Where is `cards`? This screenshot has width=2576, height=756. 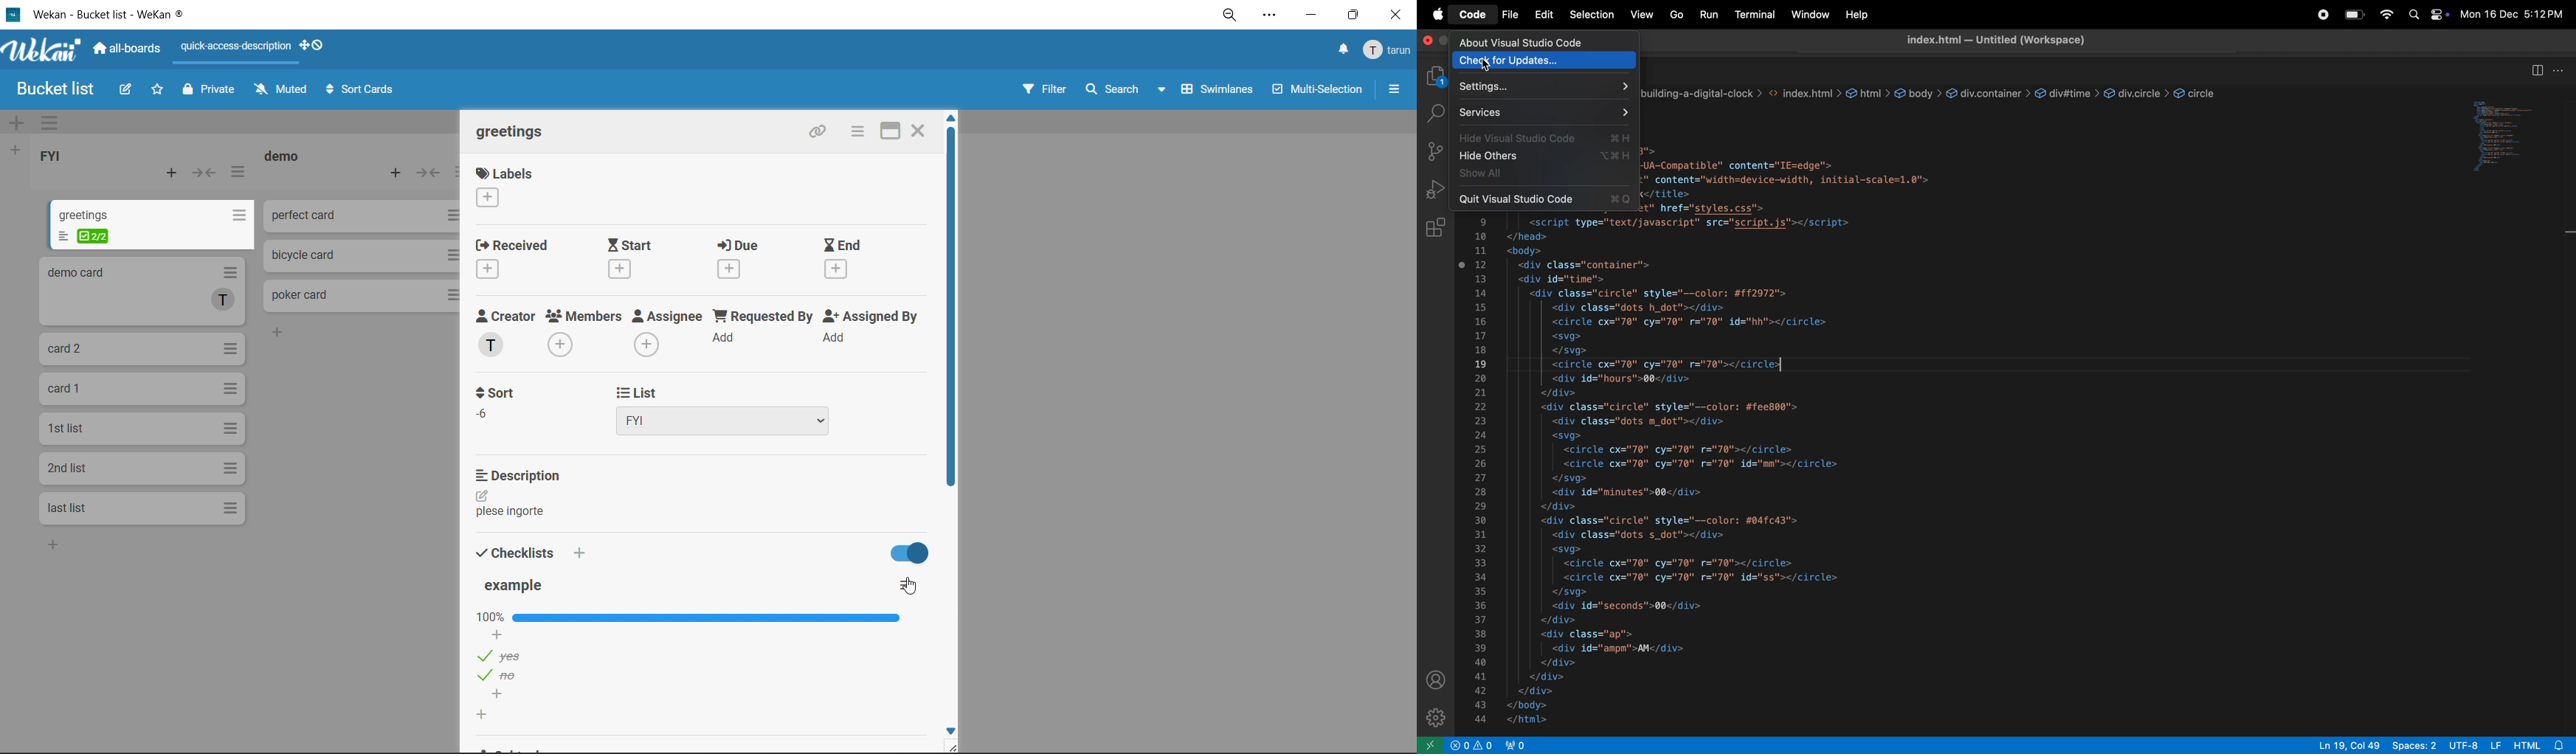
cards is located at coordinates (153, 224).